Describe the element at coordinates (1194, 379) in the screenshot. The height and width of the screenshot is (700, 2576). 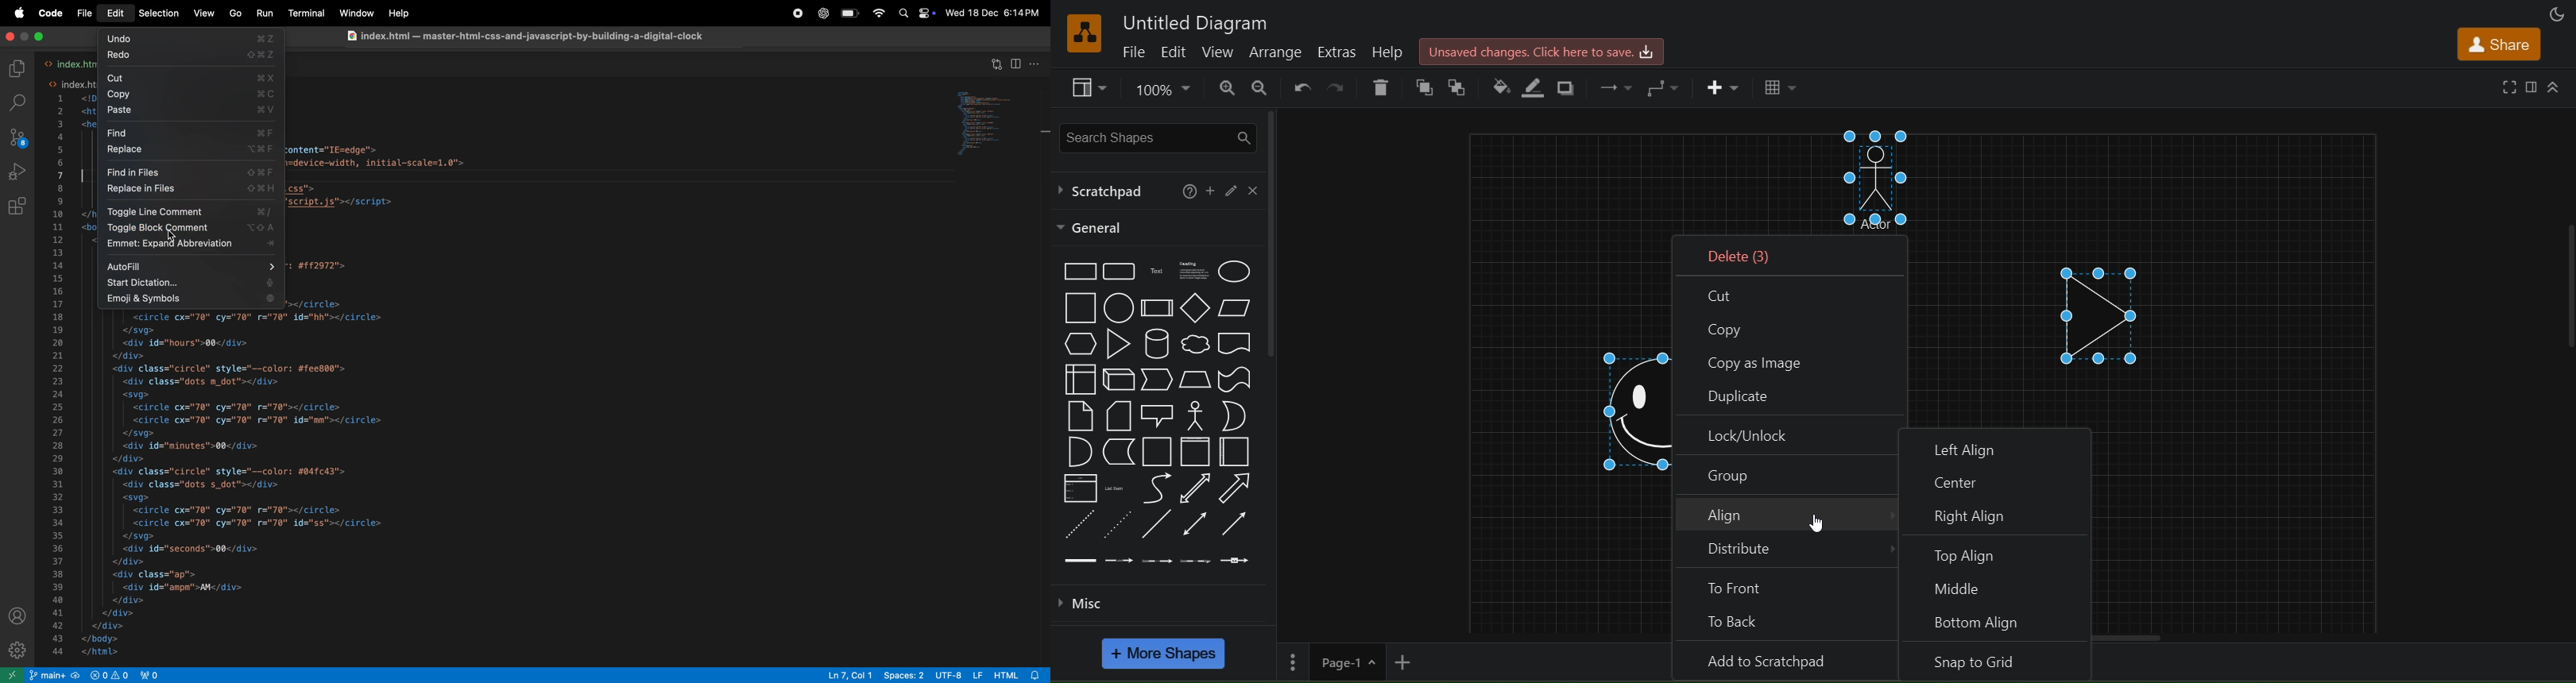
I see `trapezoid` at that location.